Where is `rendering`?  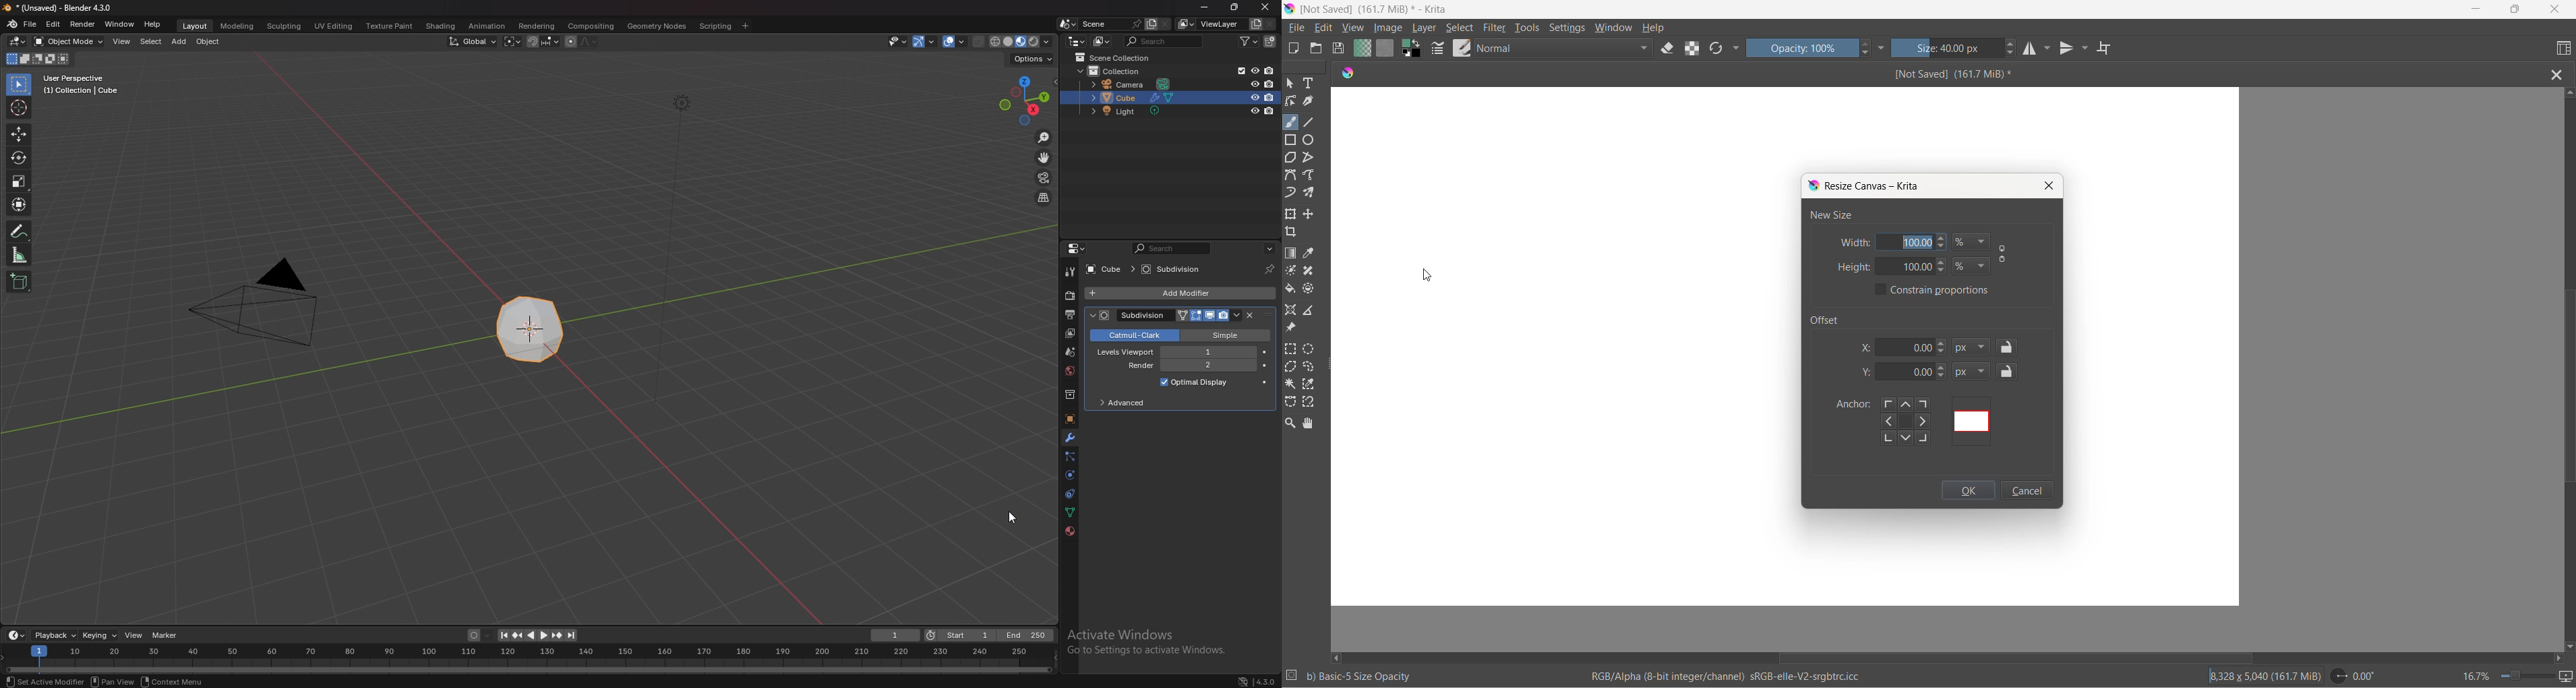
rendering is located at coordinates (537, 26).